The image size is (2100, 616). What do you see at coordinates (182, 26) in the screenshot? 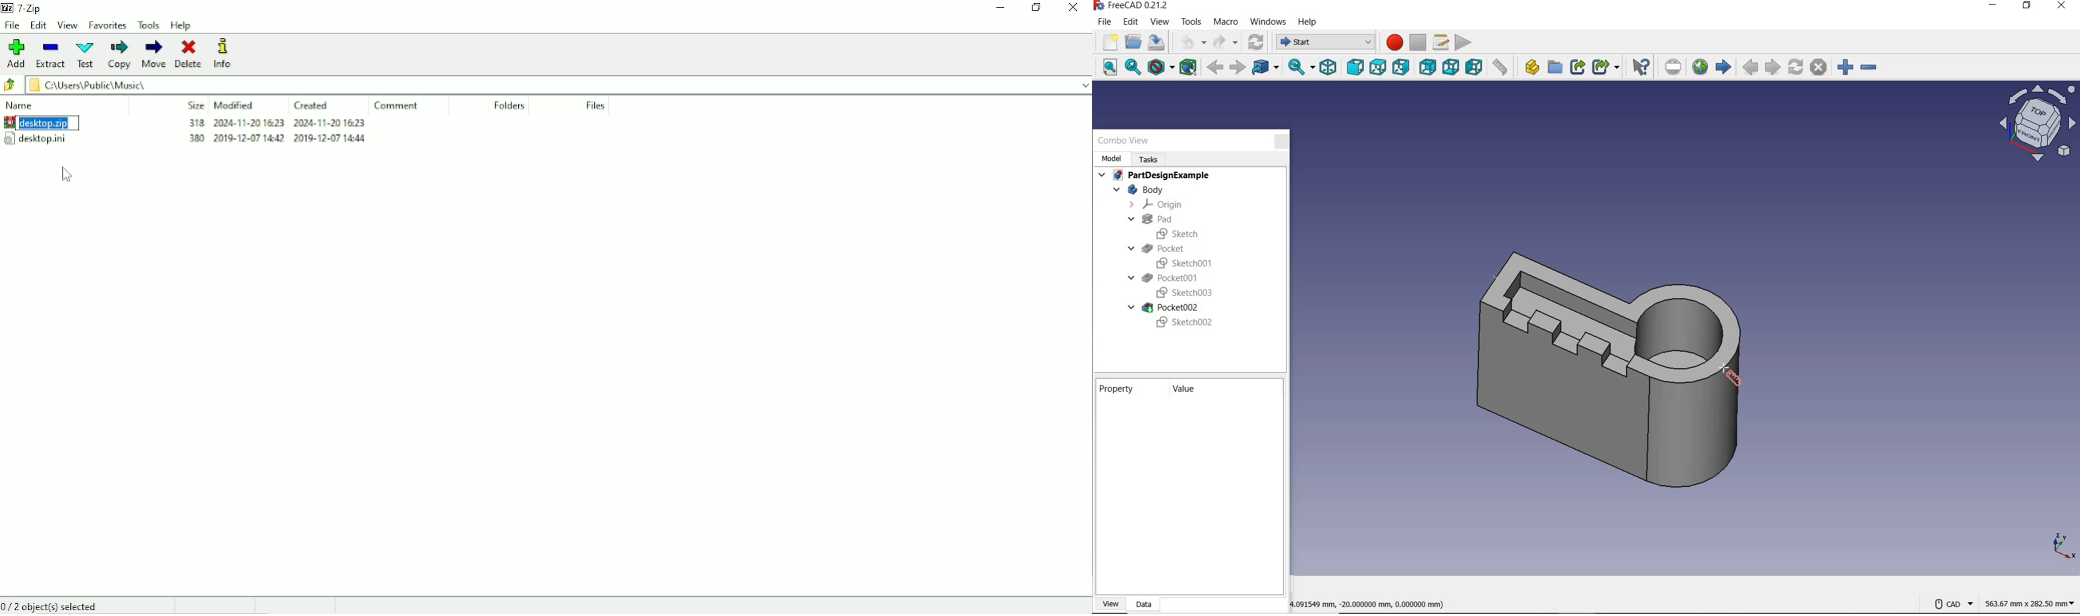
I see `Help` at bounding box center [182, 26].